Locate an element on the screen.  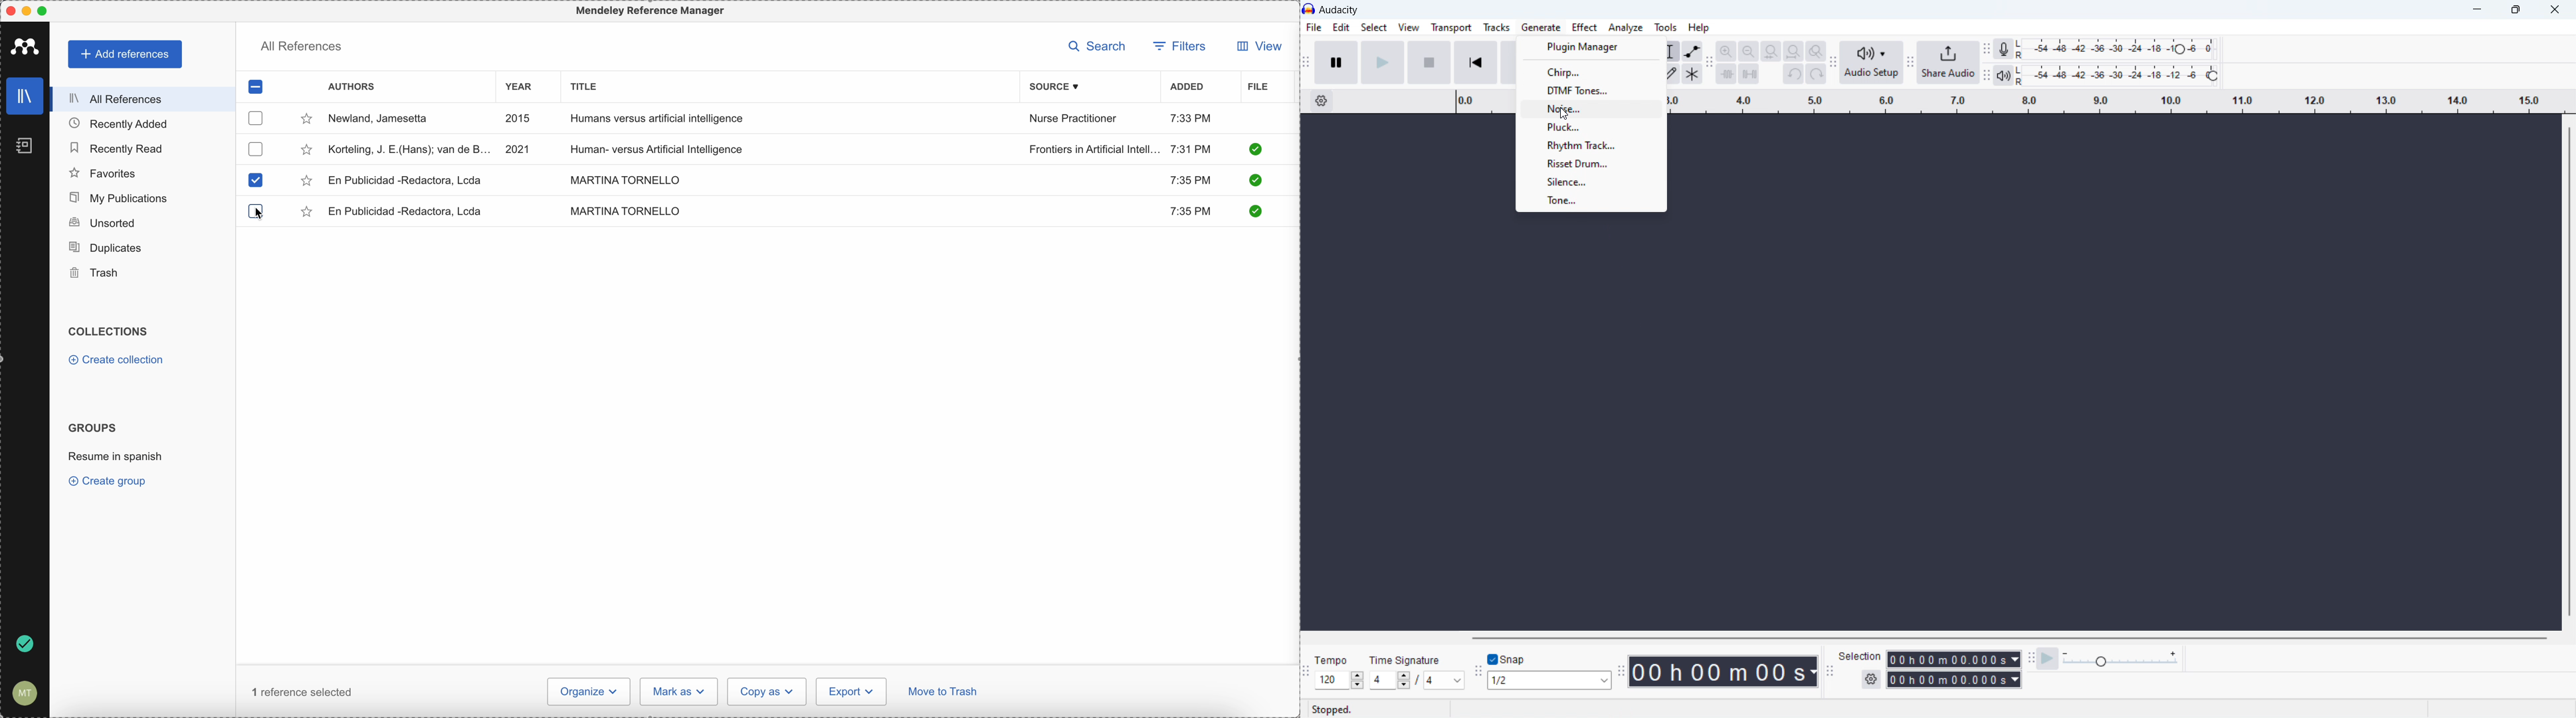
organize is located at coordinates (588, 692).